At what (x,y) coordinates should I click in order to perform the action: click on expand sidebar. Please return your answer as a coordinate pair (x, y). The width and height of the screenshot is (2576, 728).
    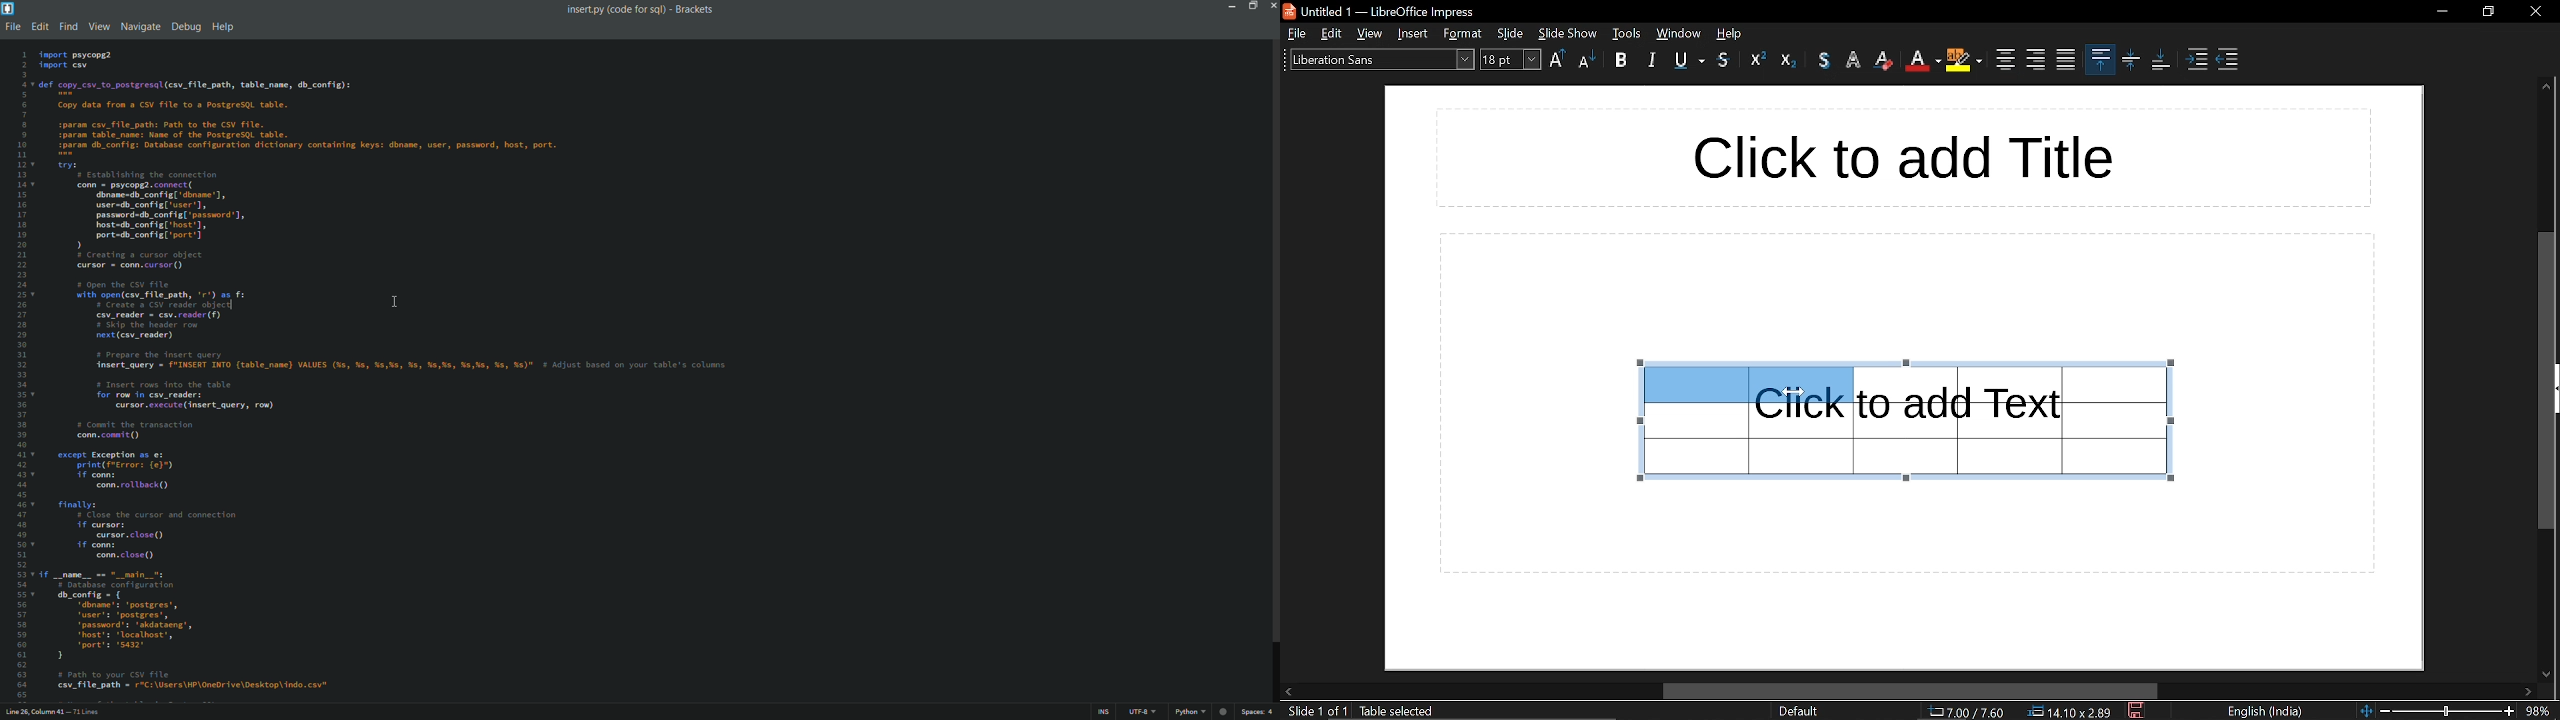
    Looking at the image, I should click on (2555, 388).